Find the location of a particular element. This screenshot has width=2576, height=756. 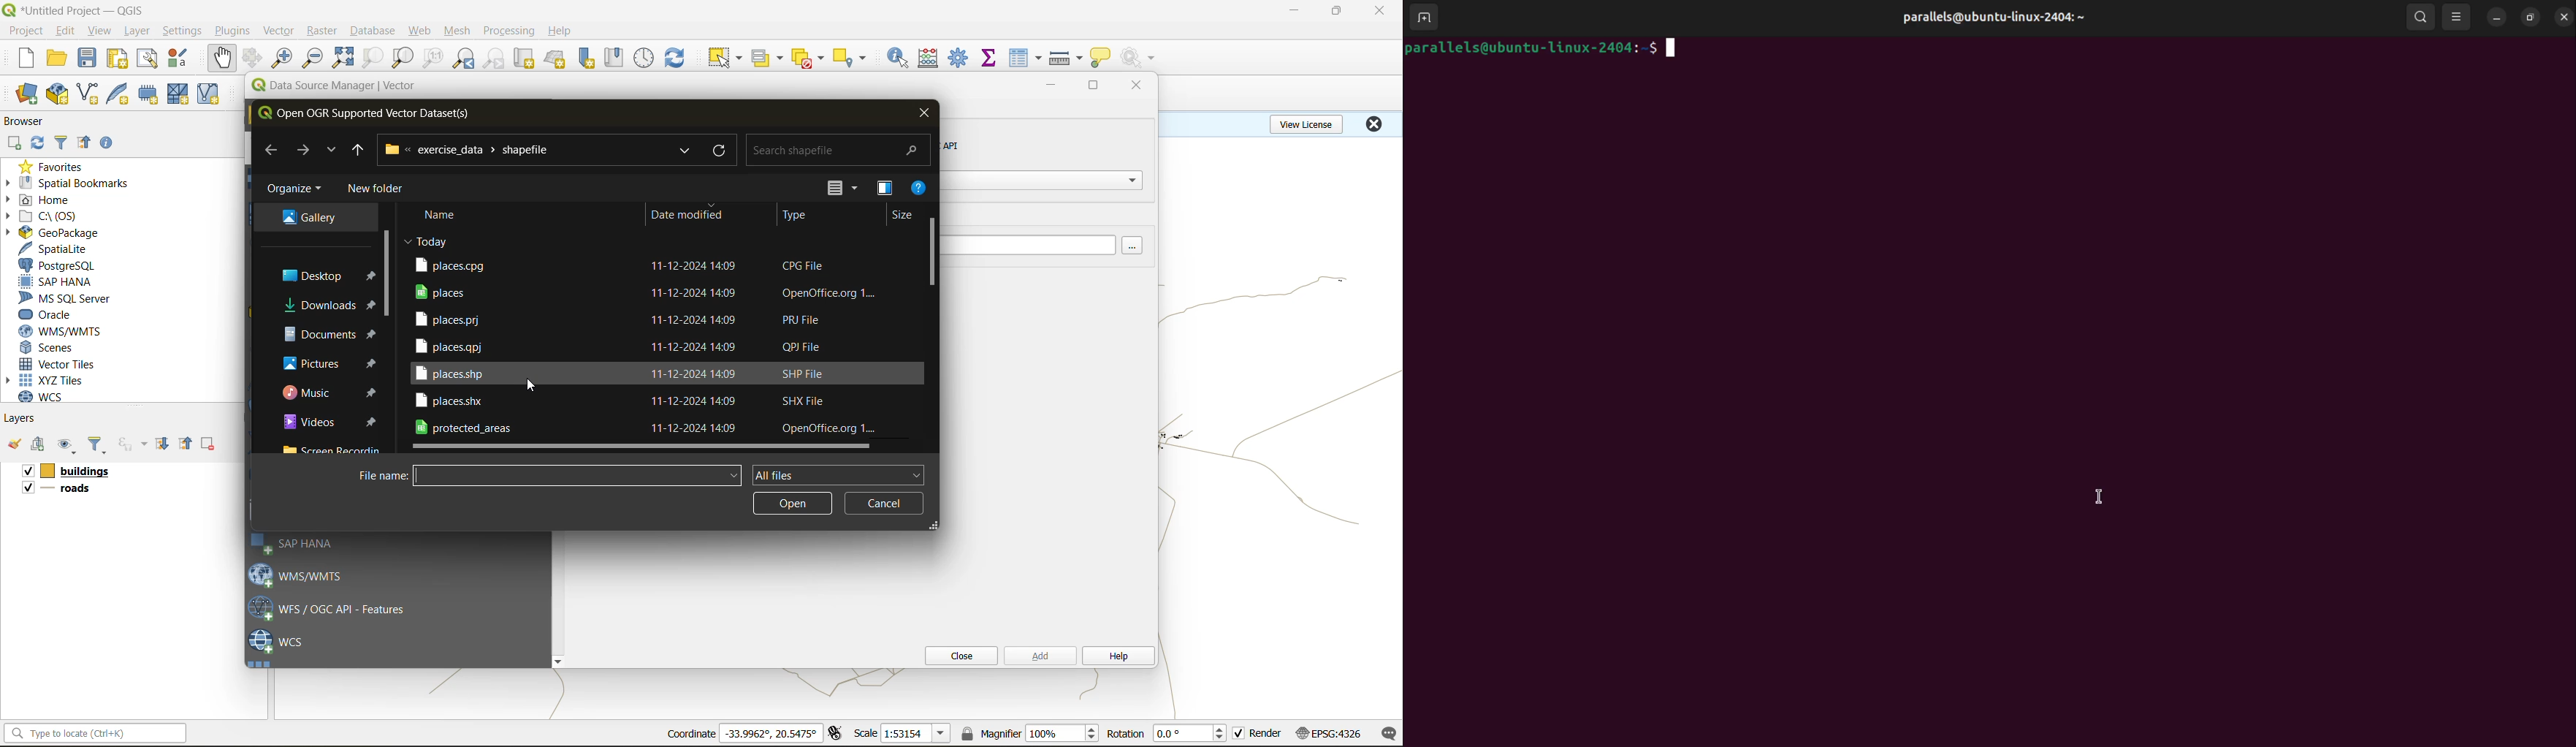

geopackage is located at coordinates (53, 232).